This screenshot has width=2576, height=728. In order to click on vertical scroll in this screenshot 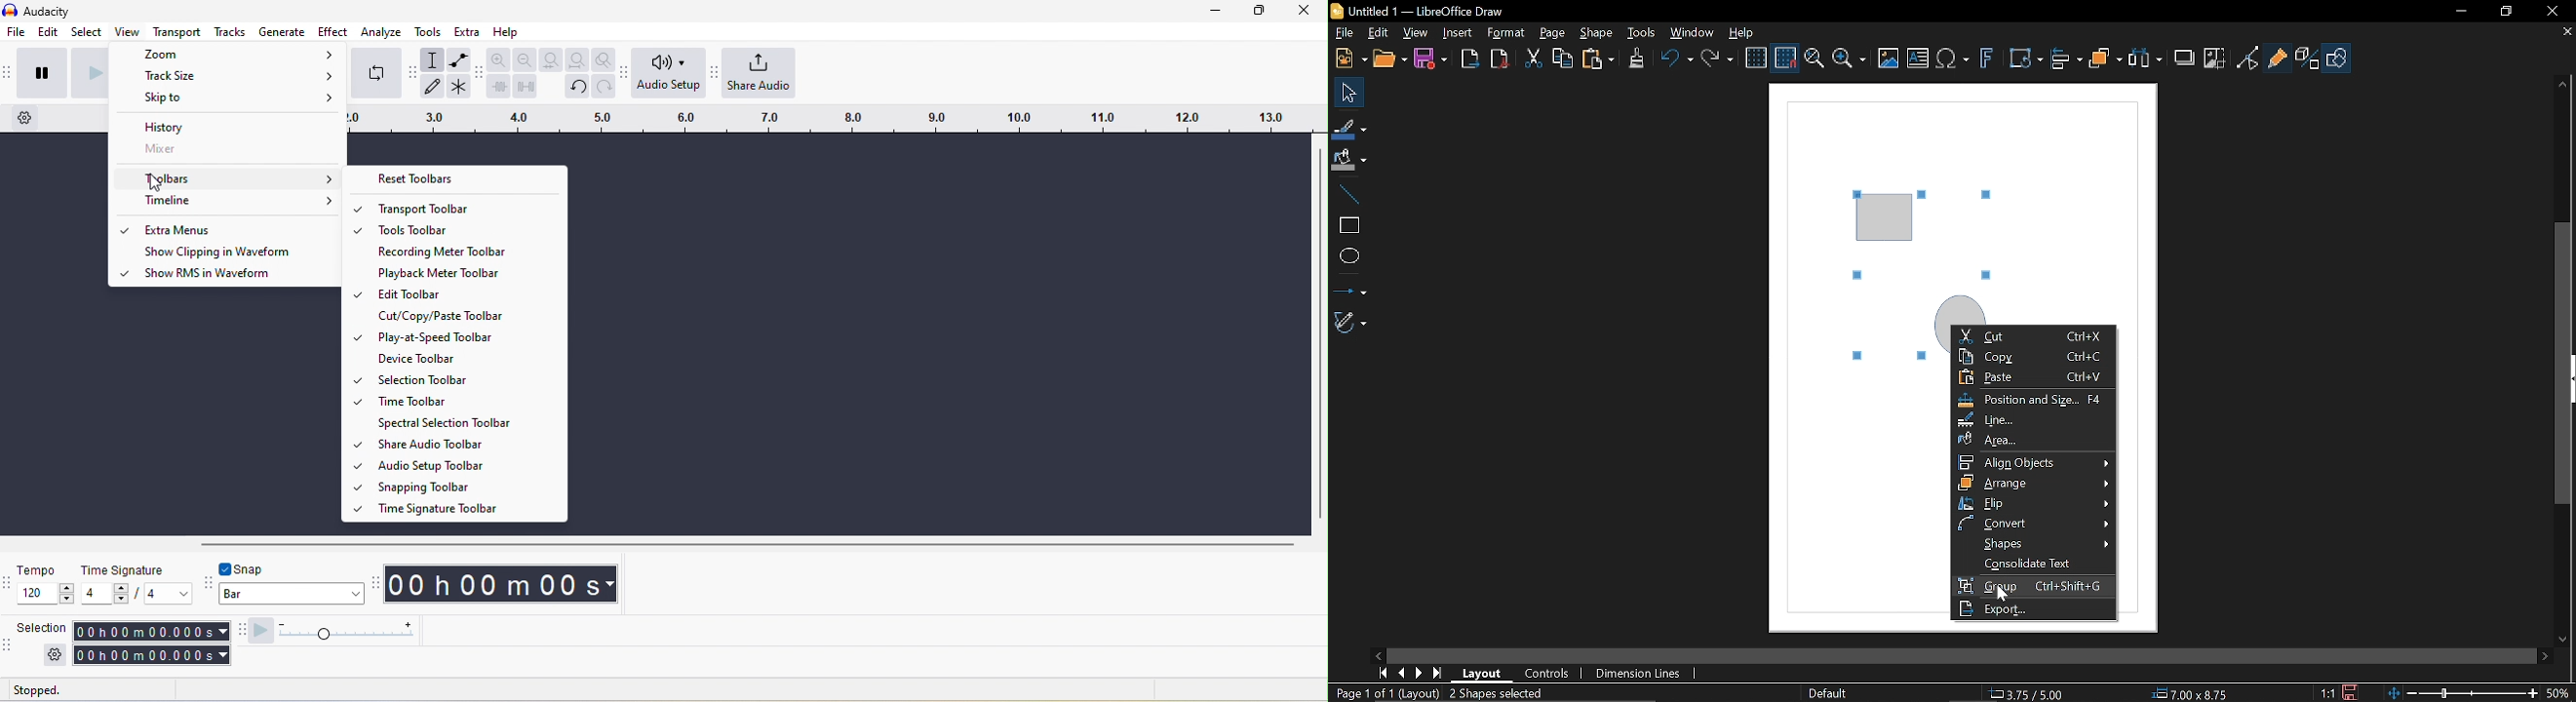, I will do `click(2557, 361)`.